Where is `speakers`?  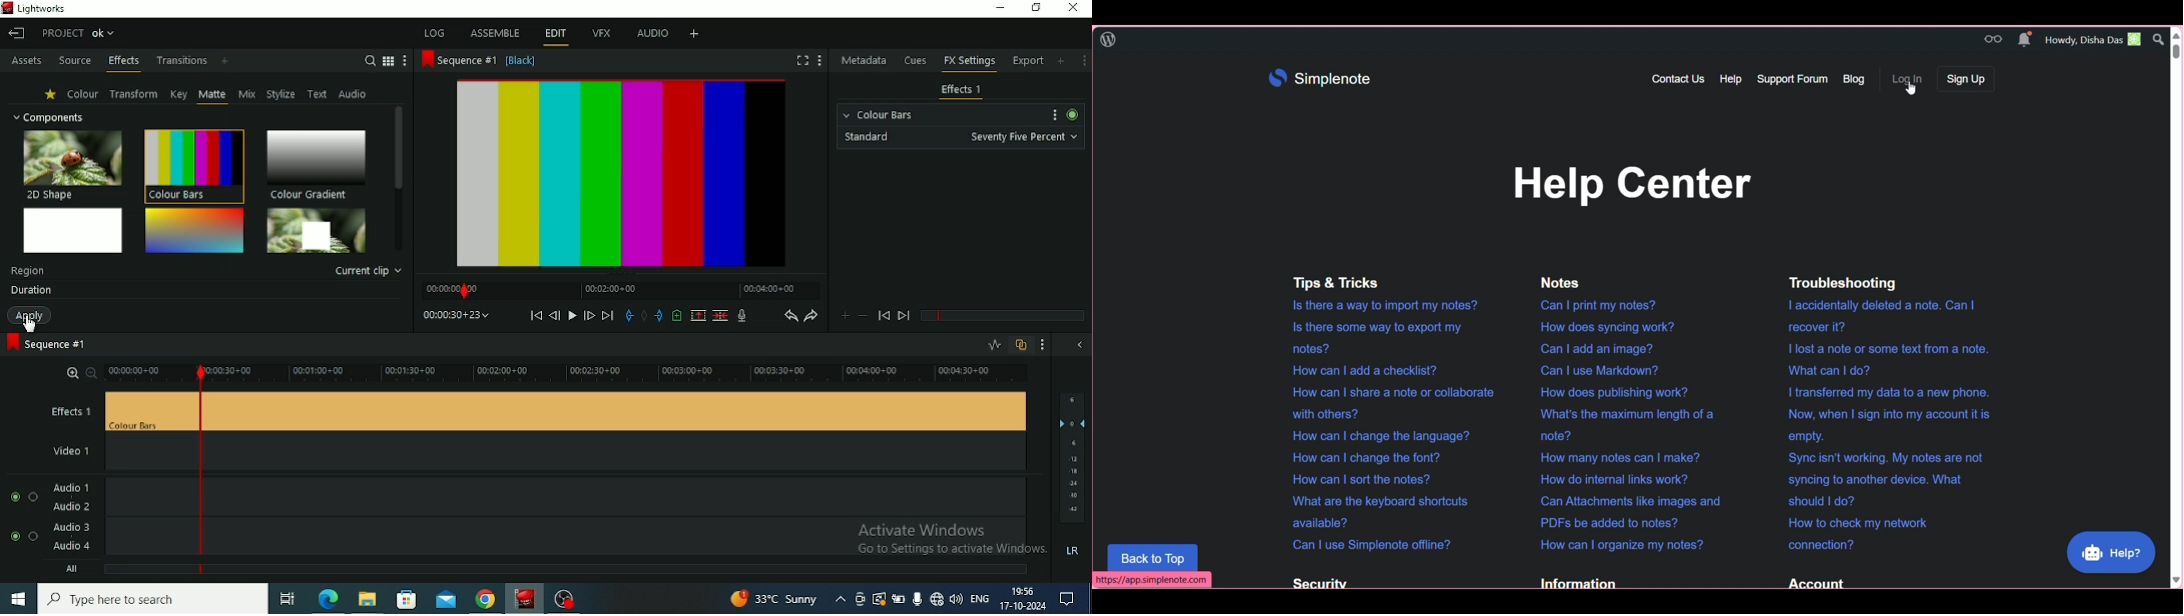
speakers is located at coordinates (958, 598).